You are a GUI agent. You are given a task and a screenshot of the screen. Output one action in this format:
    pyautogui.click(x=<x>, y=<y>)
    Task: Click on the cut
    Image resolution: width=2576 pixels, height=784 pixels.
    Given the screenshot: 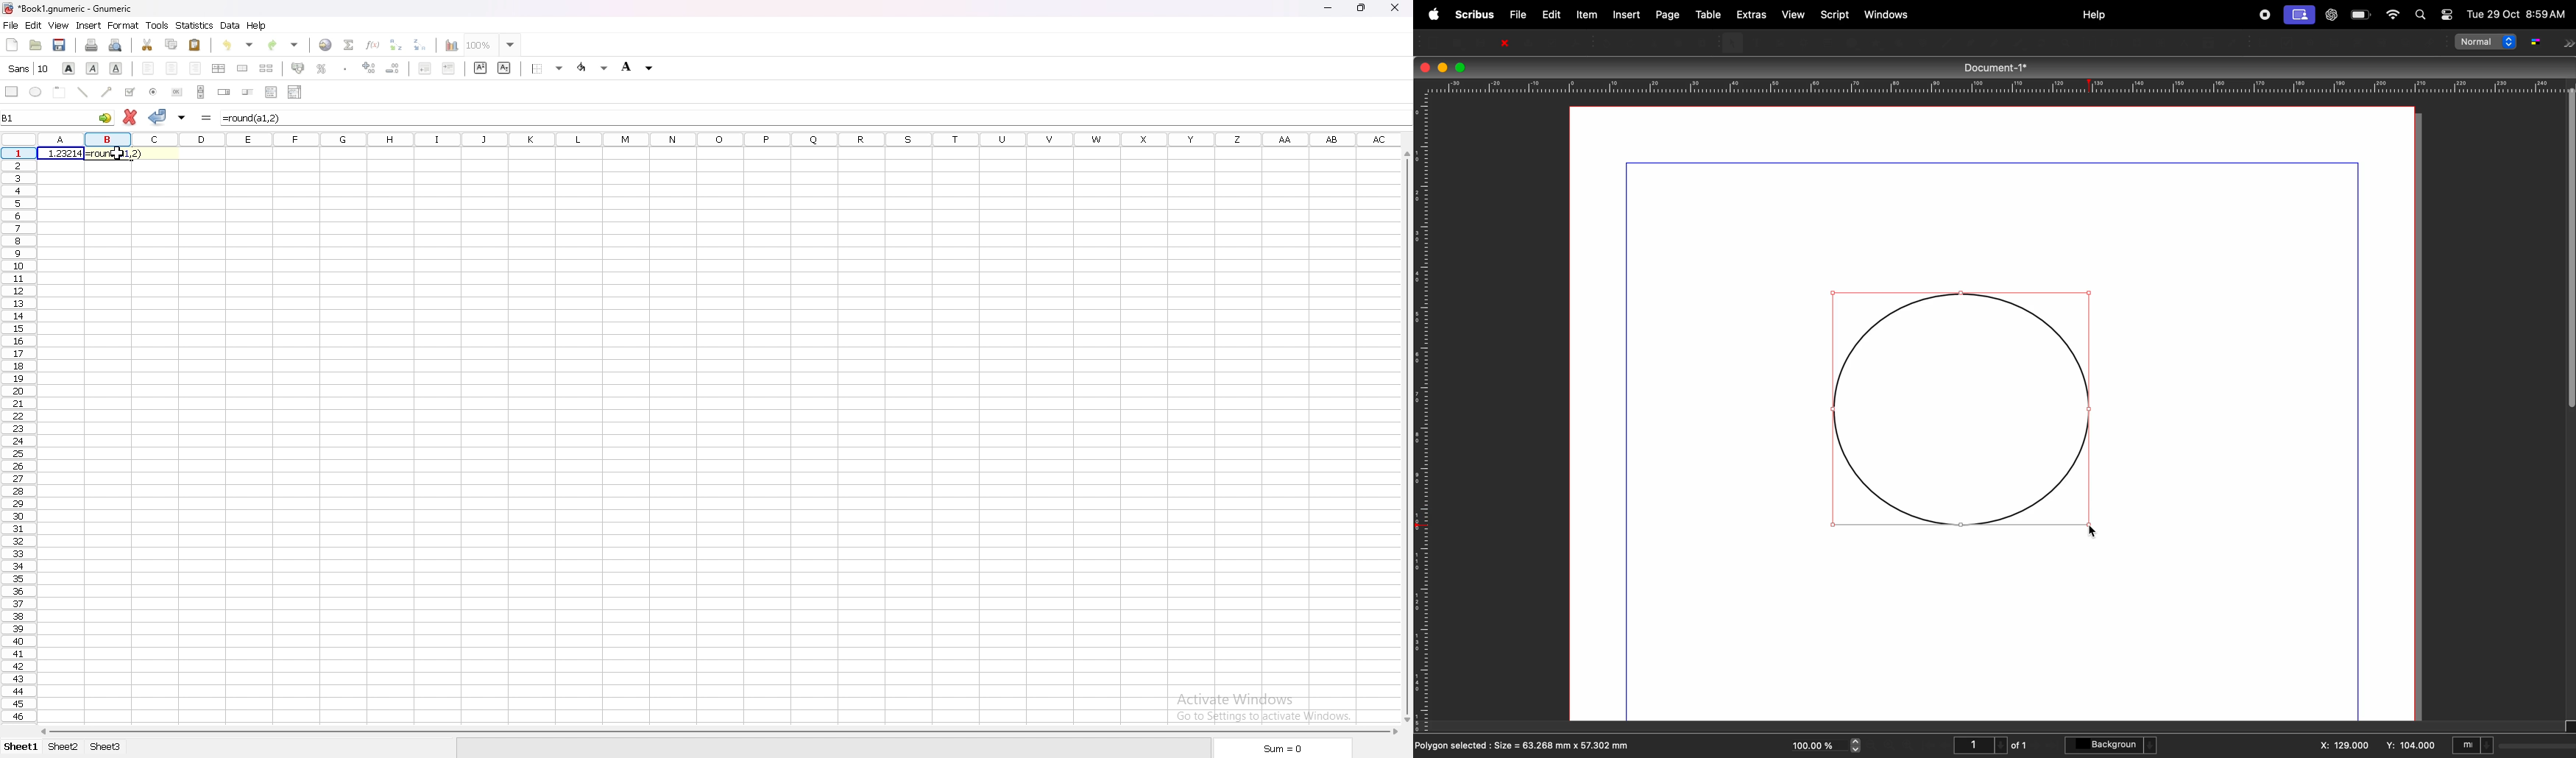 What is the action you would take?
    pyautogui.click(x=146, y=44)
    